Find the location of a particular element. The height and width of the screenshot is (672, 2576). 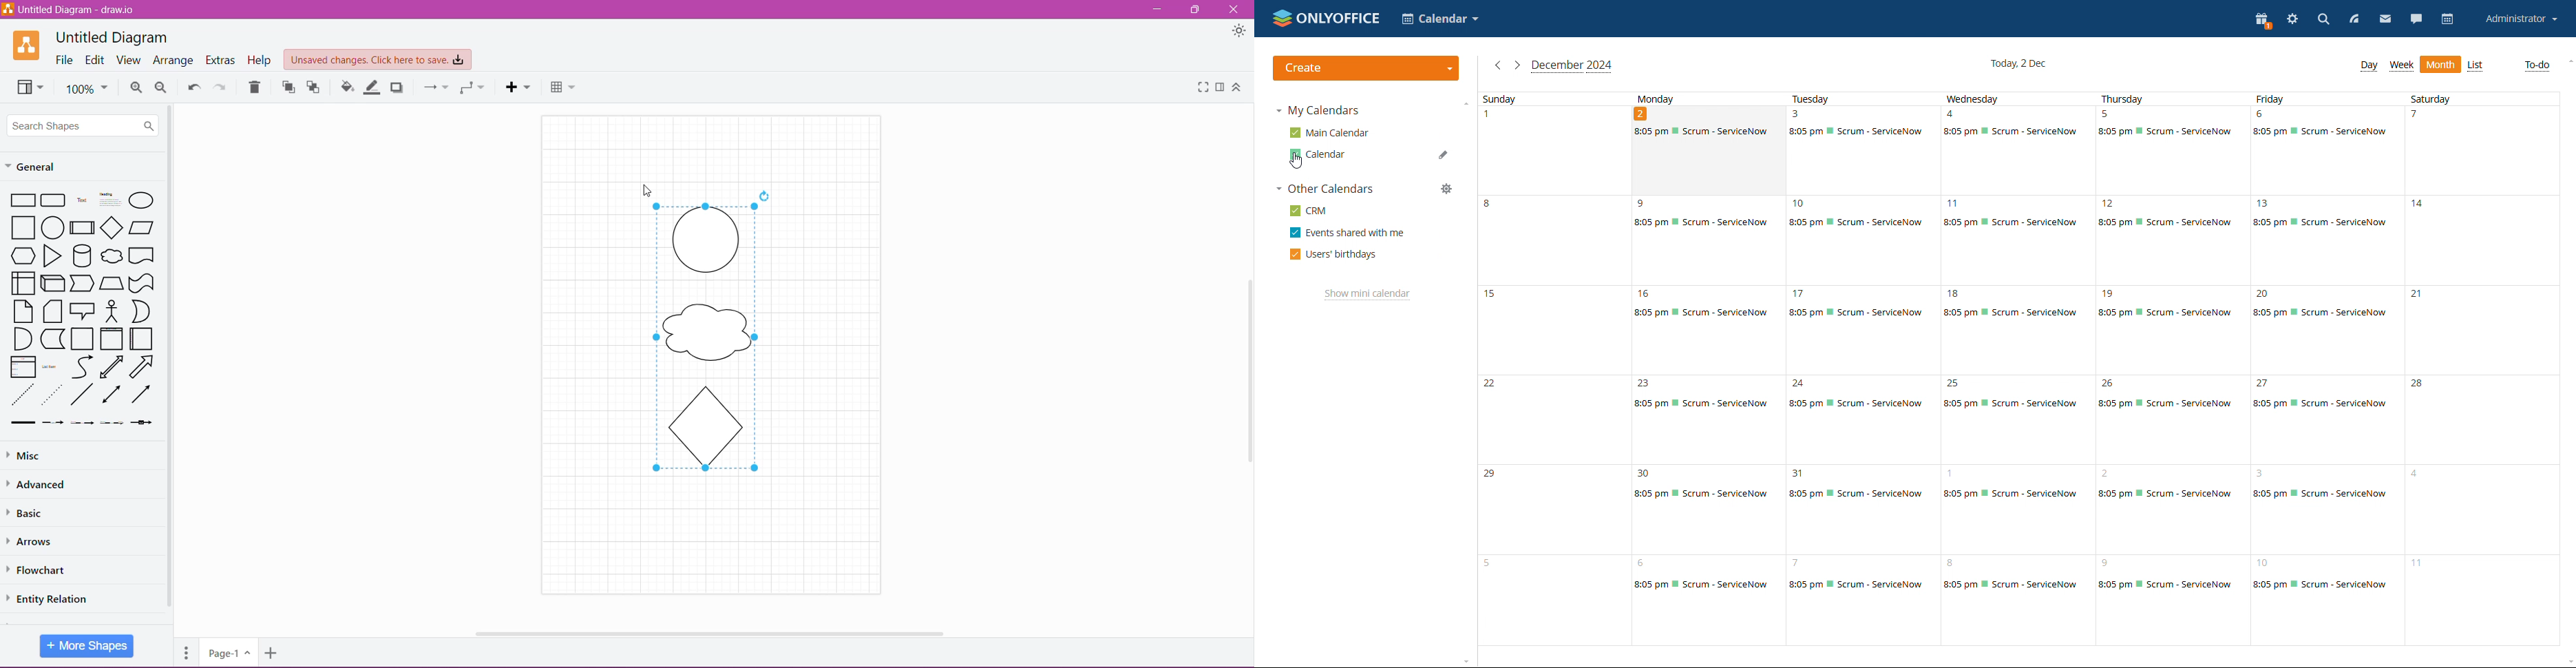

Expand/Collapse is located at coordinates (1237, 88).